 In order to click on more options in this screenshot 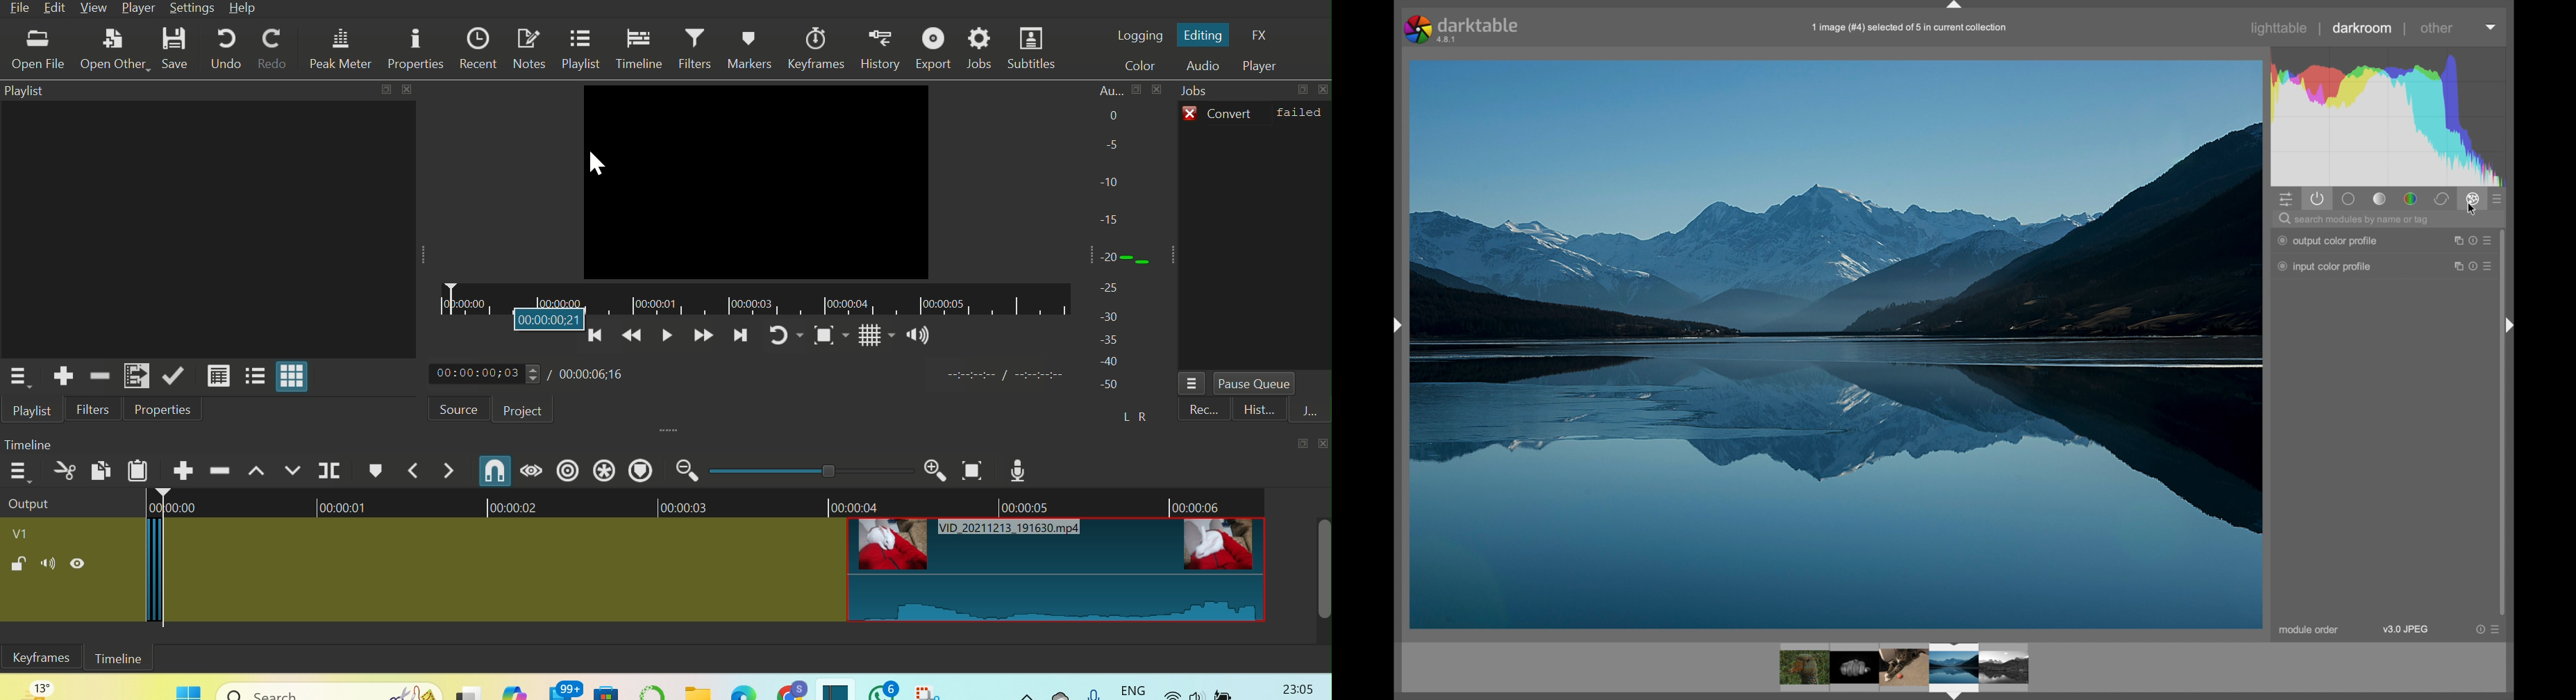, I will do `click(2474, 241)`.